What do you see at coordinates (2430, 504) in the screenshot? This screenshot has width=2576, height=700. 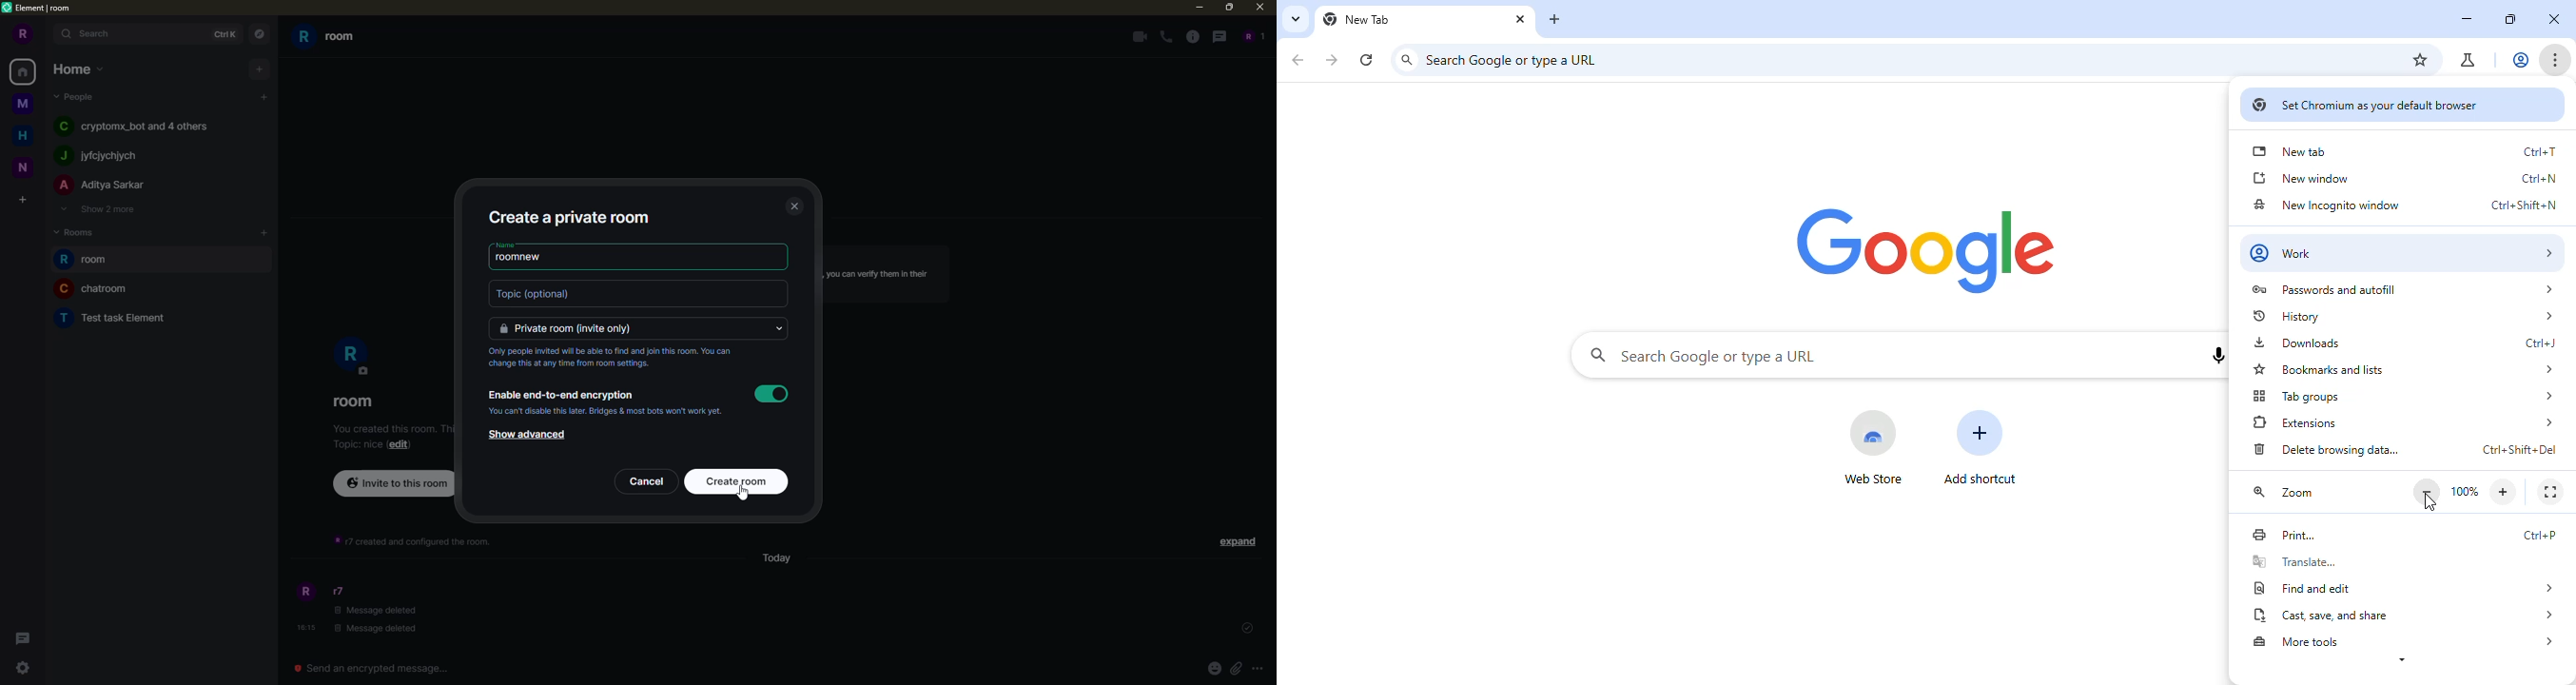 I see `cursor movement` at bounding box center [2430, 504].